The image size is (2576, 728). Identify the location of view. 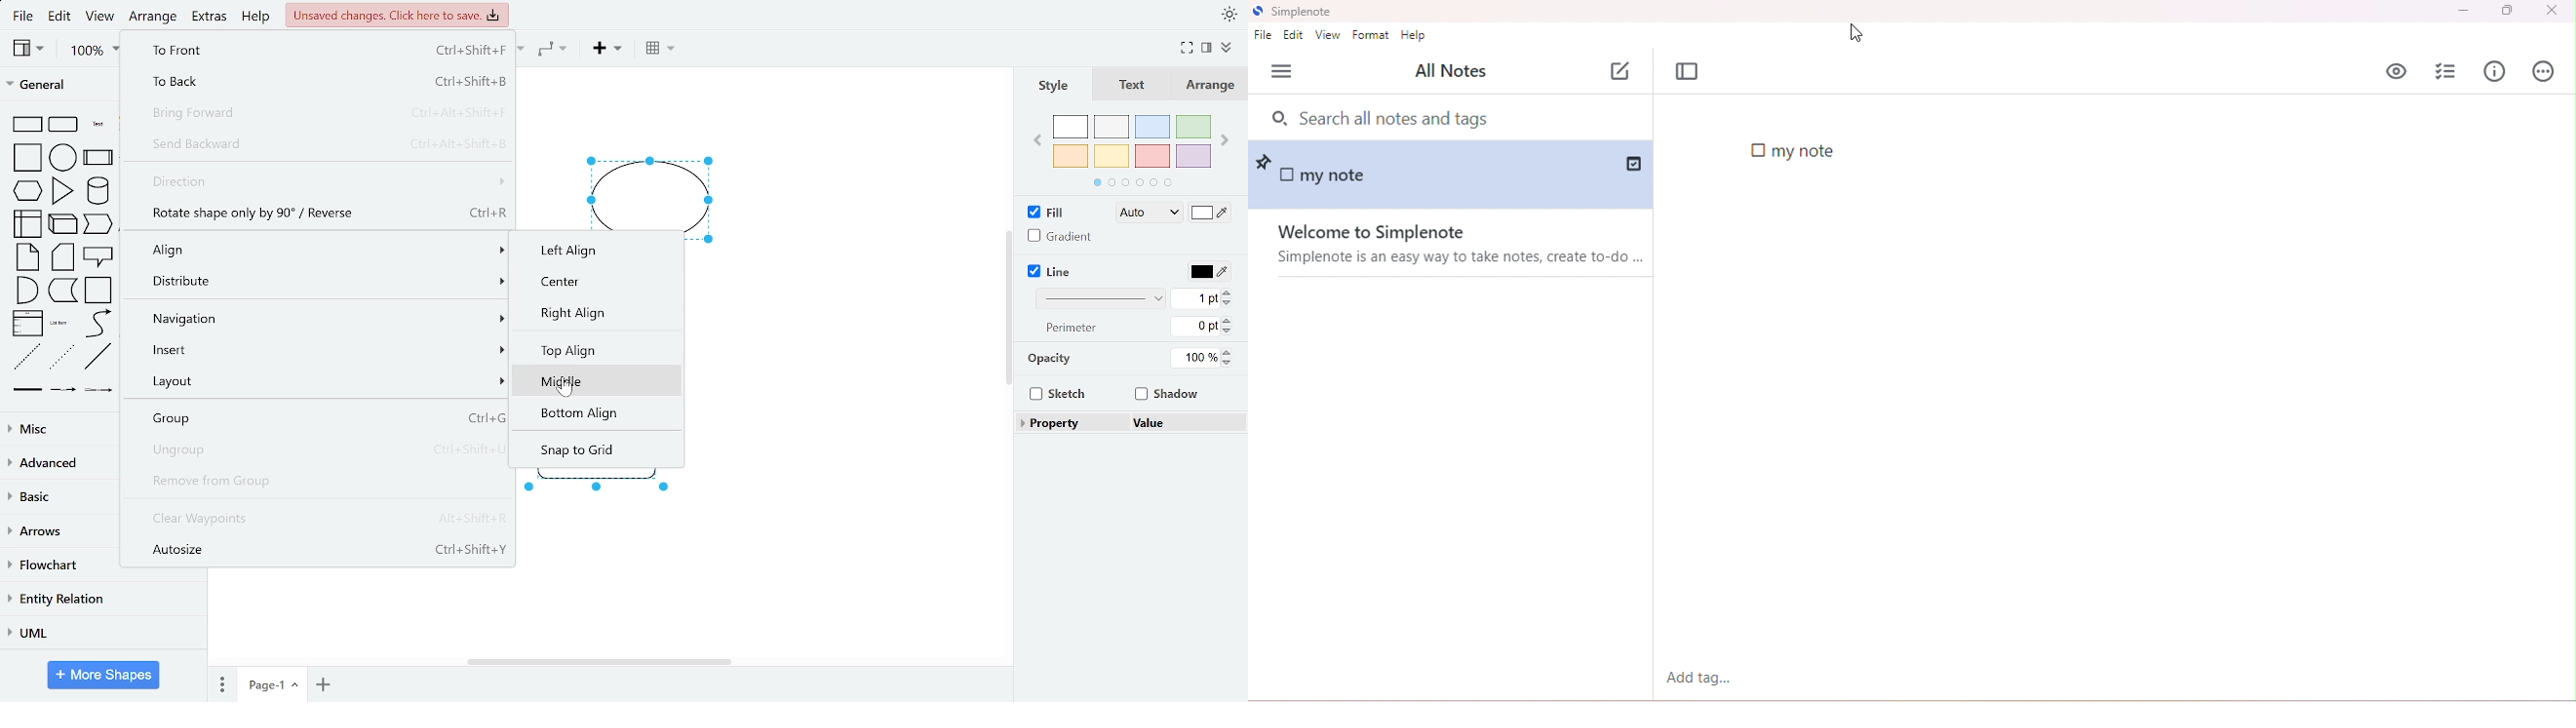
(1328, 35).